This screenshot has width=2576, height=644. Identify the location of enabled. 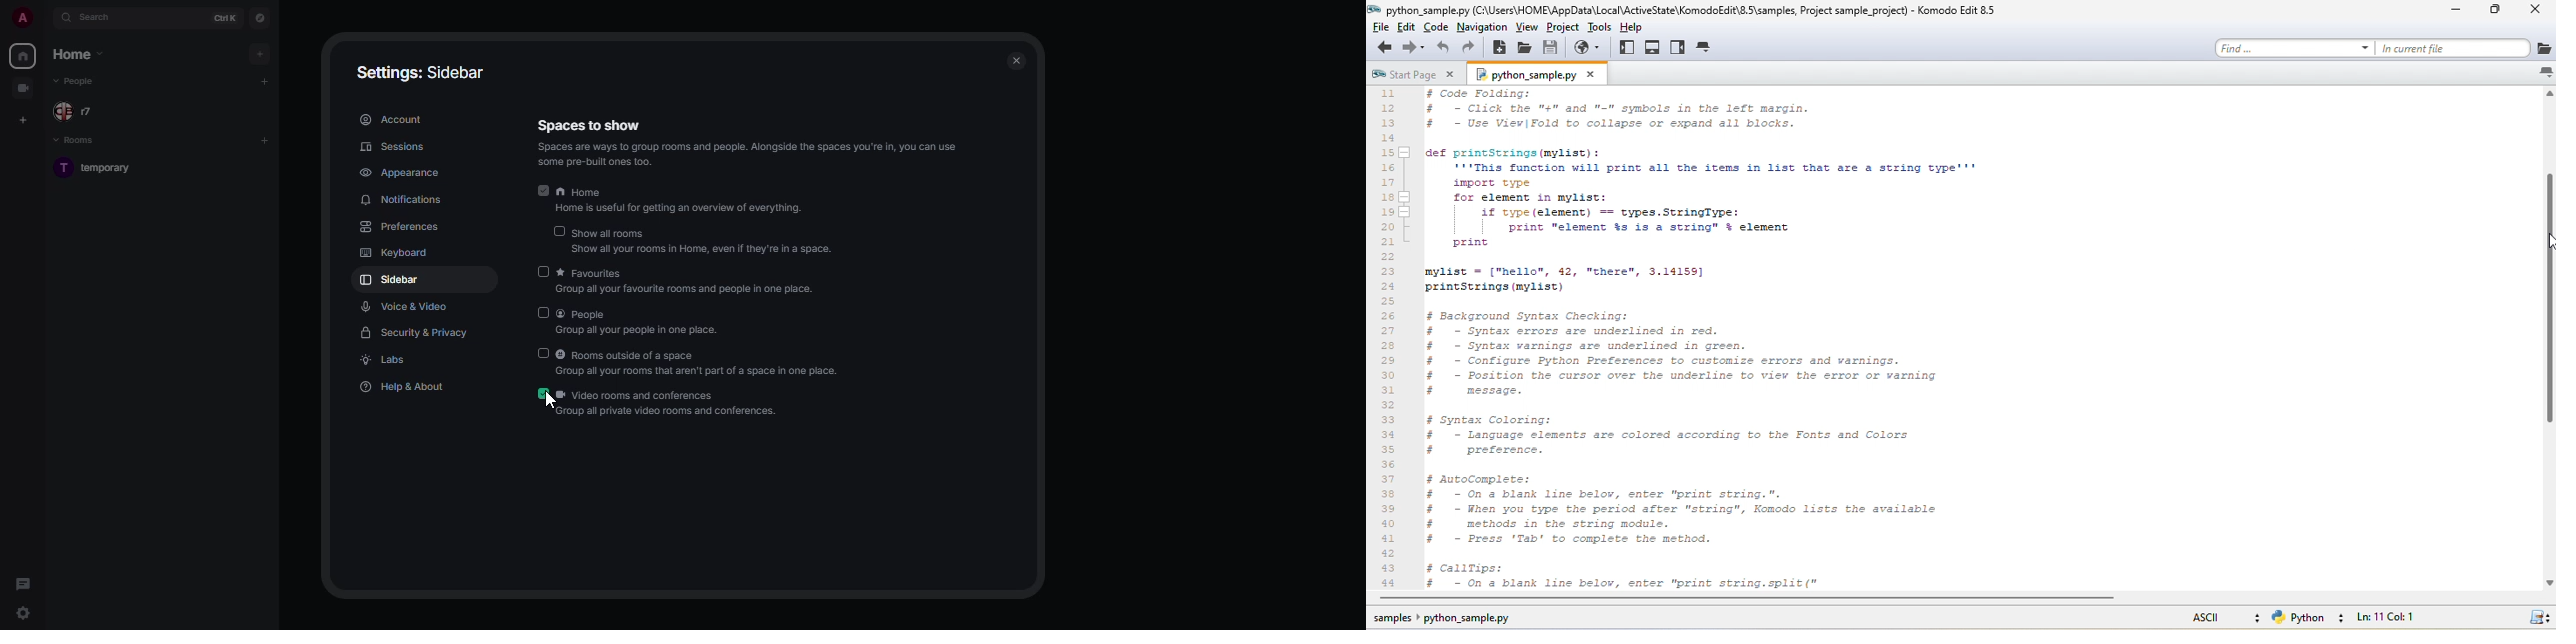
(545, 393).